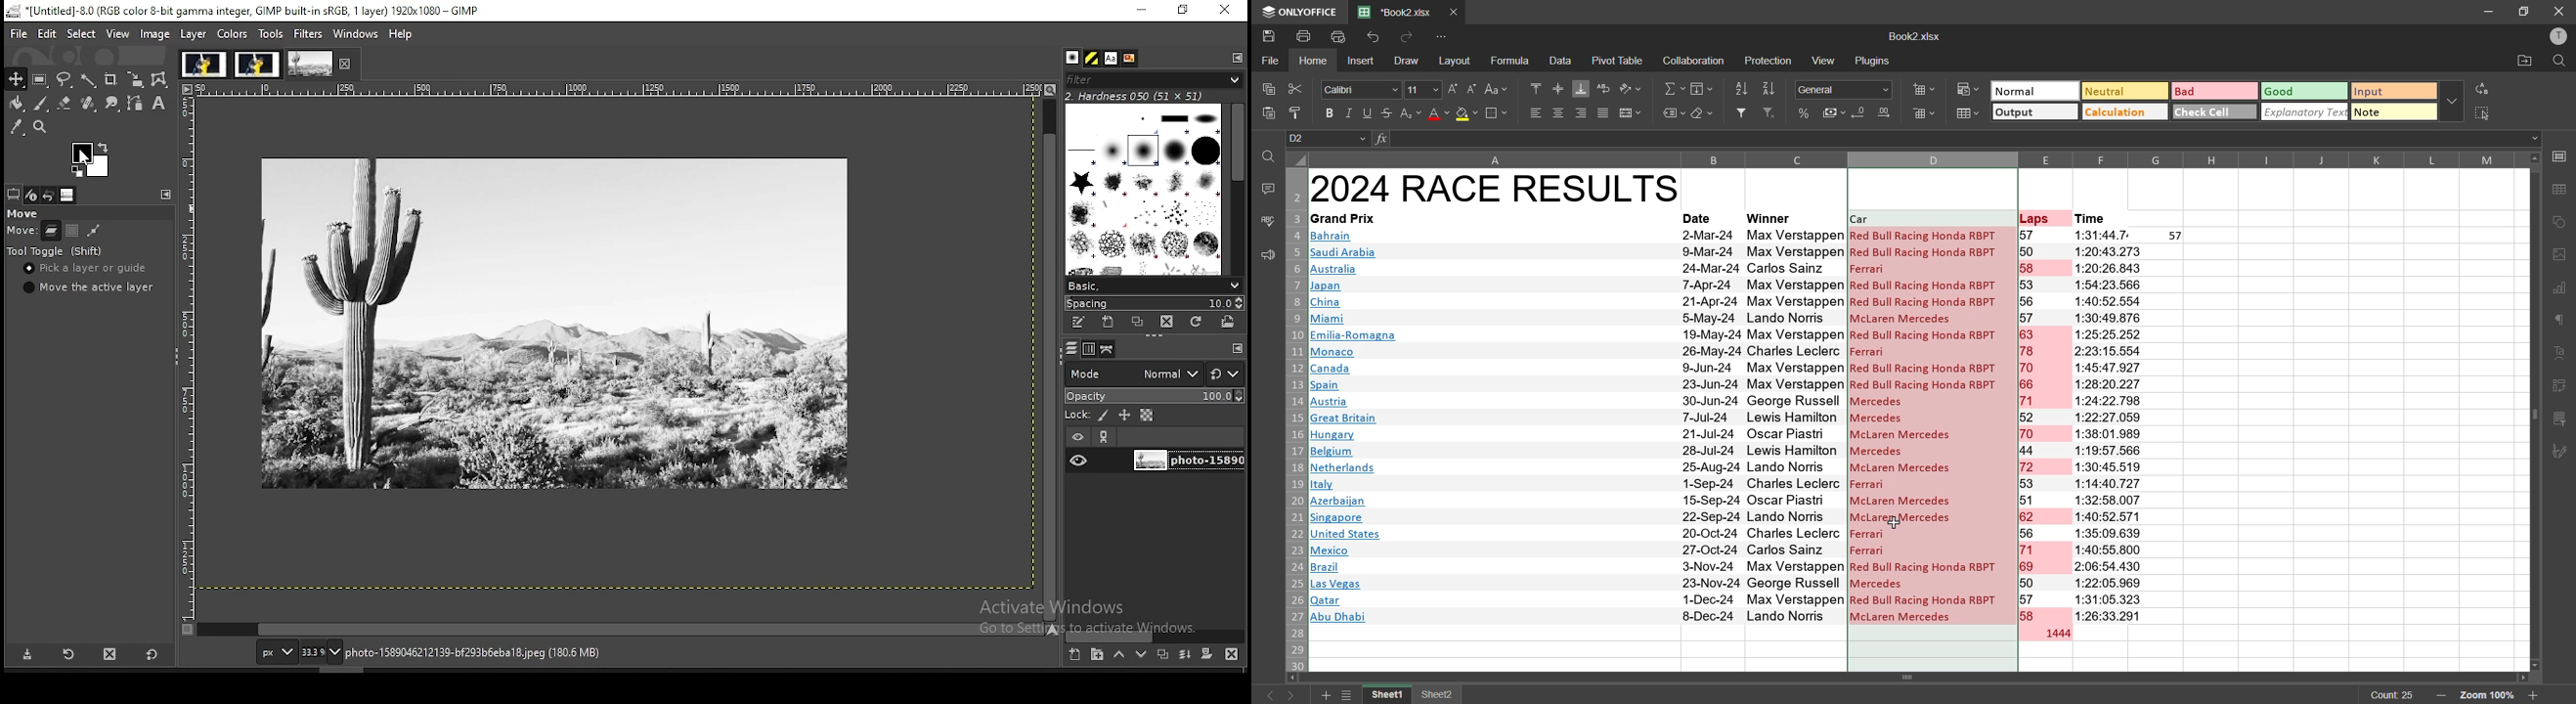 The width and height of the screenshot is (2576, 728). I want to click on move layer one step up, so click(1118, 654).